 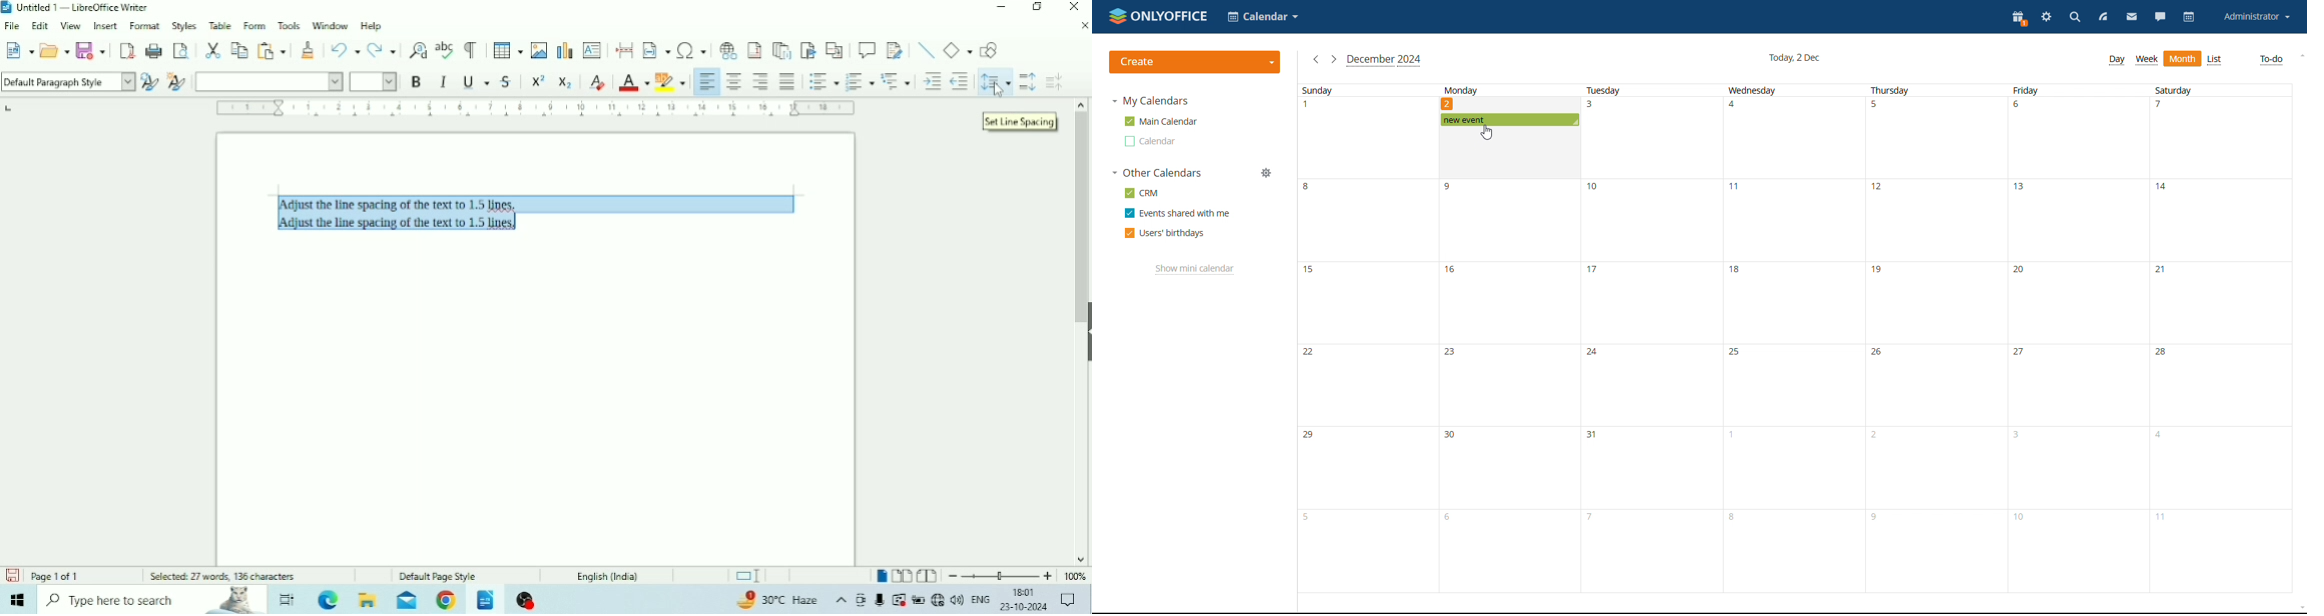 I want to click on select application, so click(x=1263, y=17).